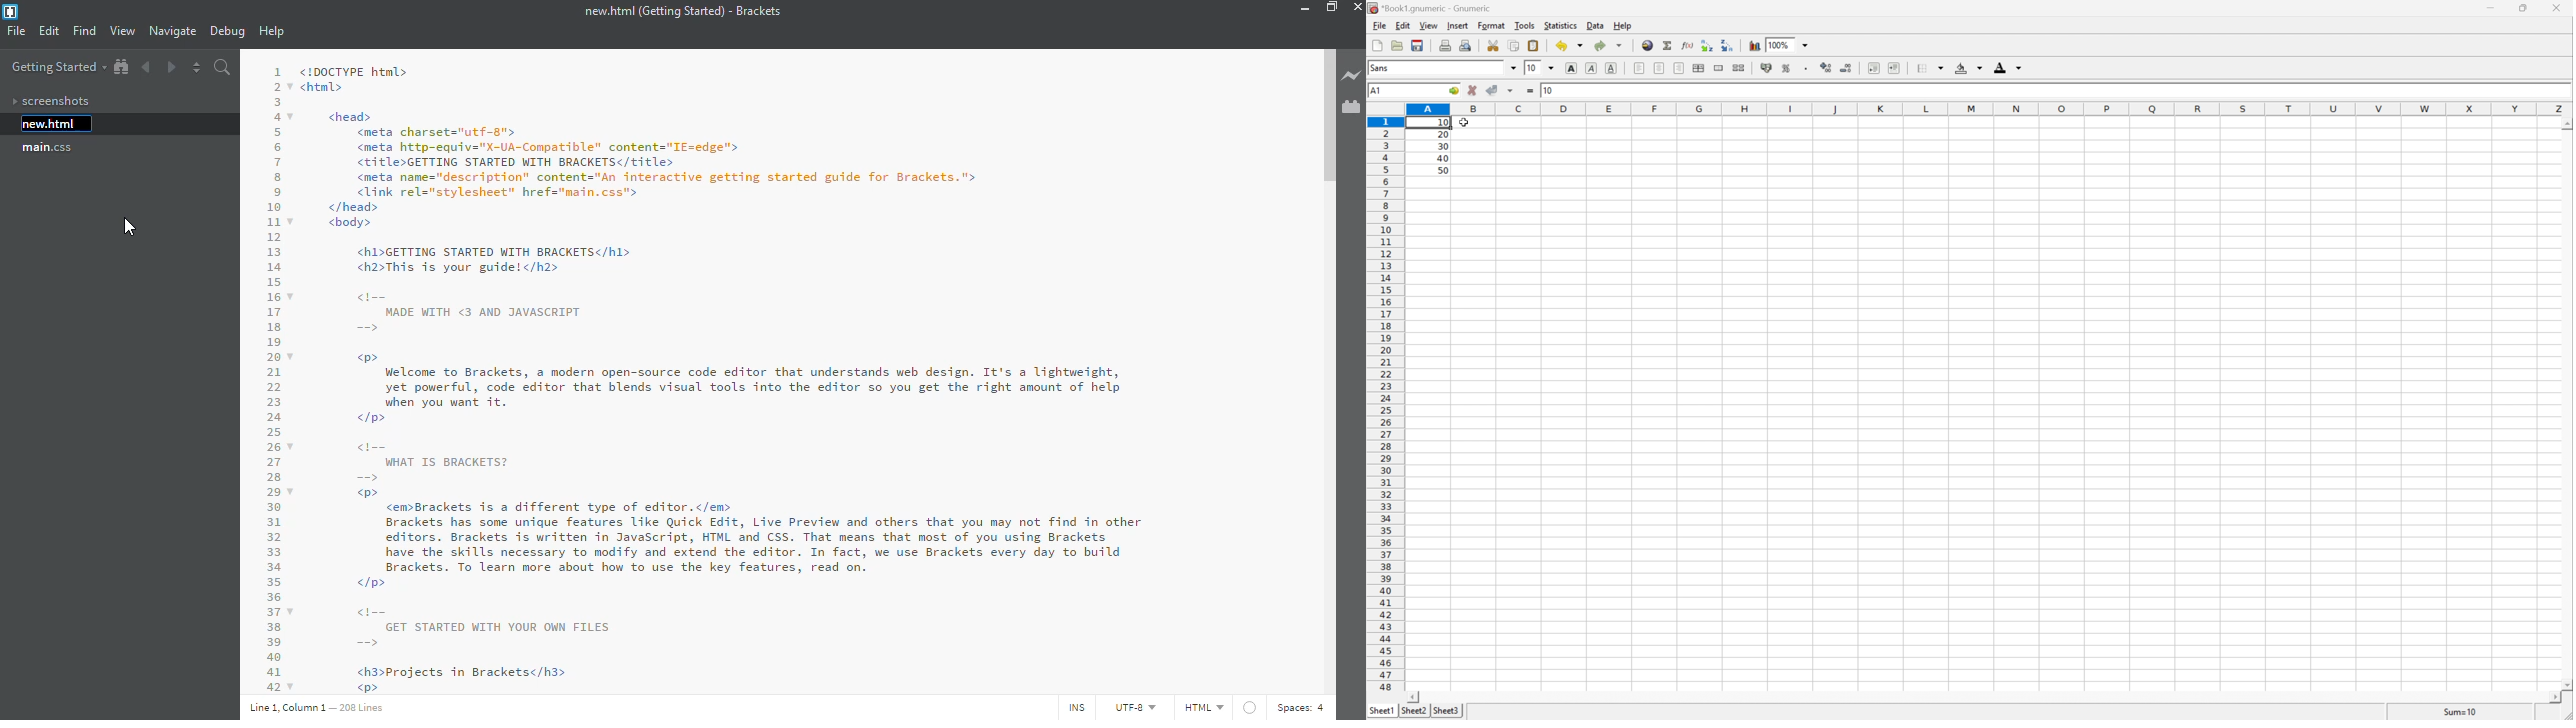 The height and width of the screenshot is (728, 2576). Describe the element at coordinates (1728, 45) in the screenshot. I see `Sort the selected region in descending order based on the first column selected` at that location.